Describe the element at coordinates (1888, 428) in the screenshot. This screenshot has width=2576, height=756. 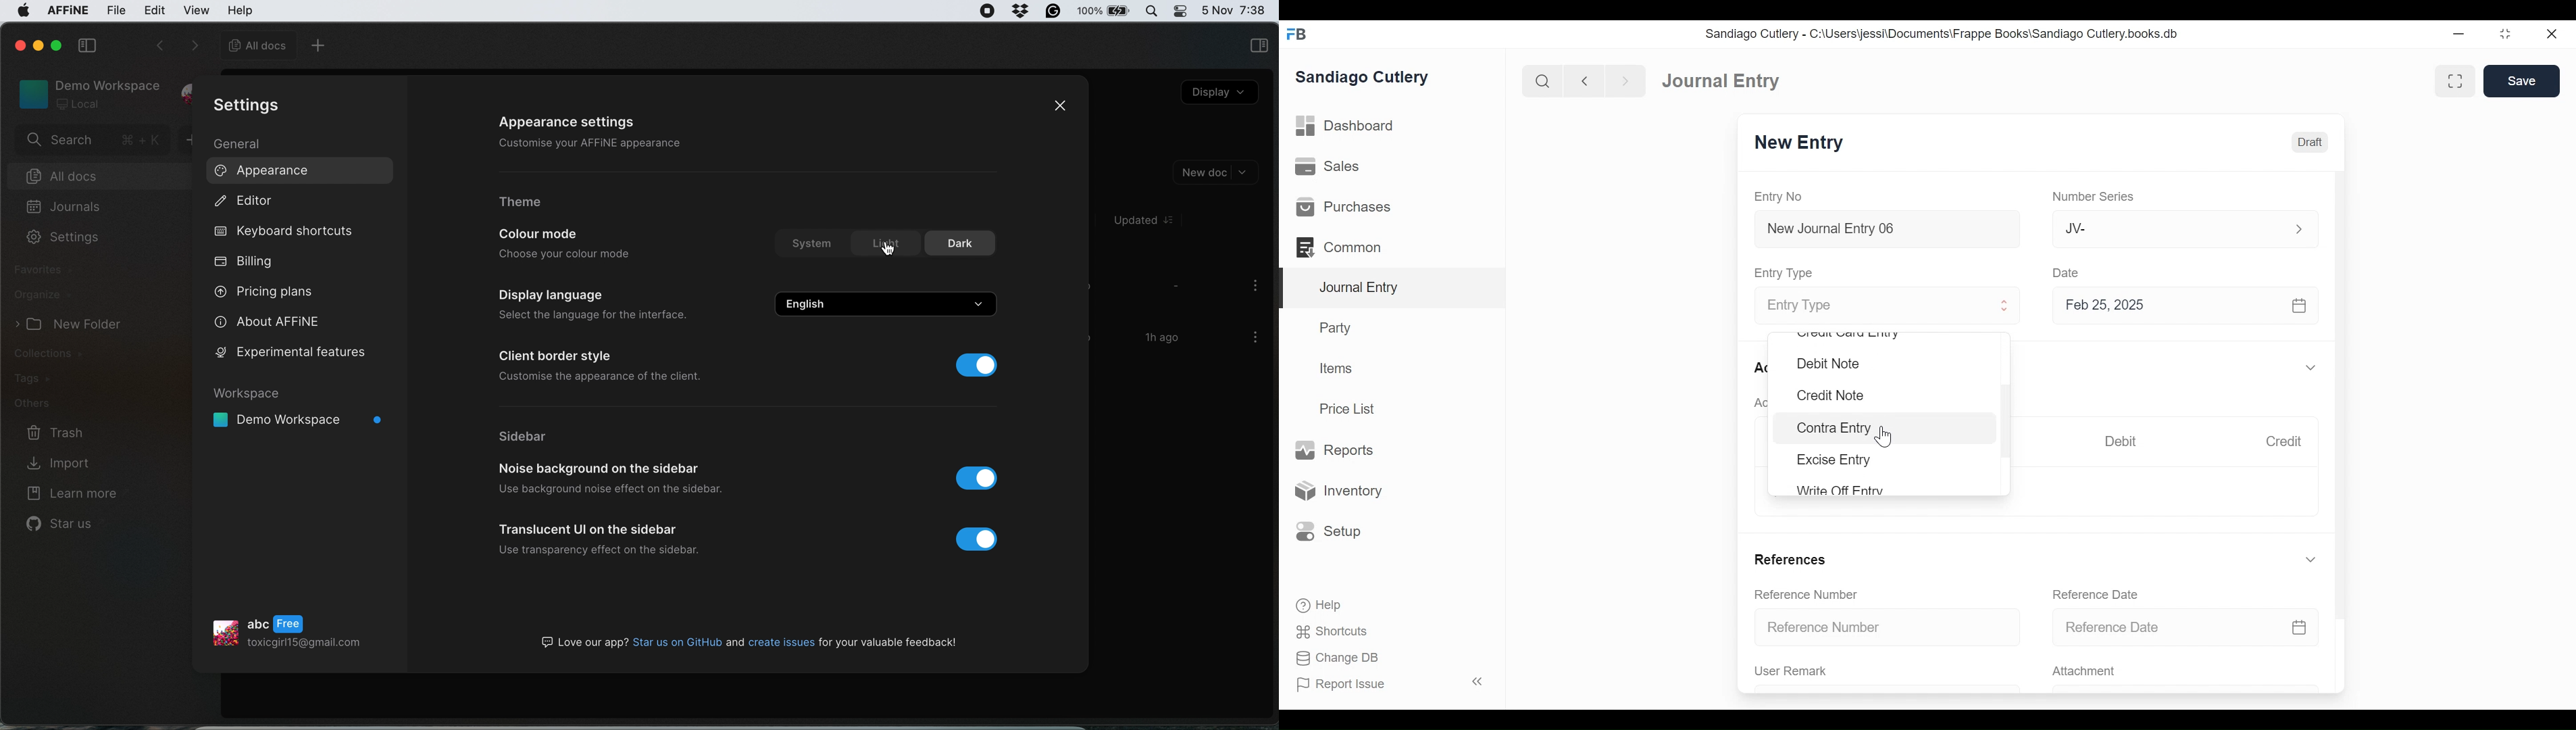
I see `Contra Entry` at that location.